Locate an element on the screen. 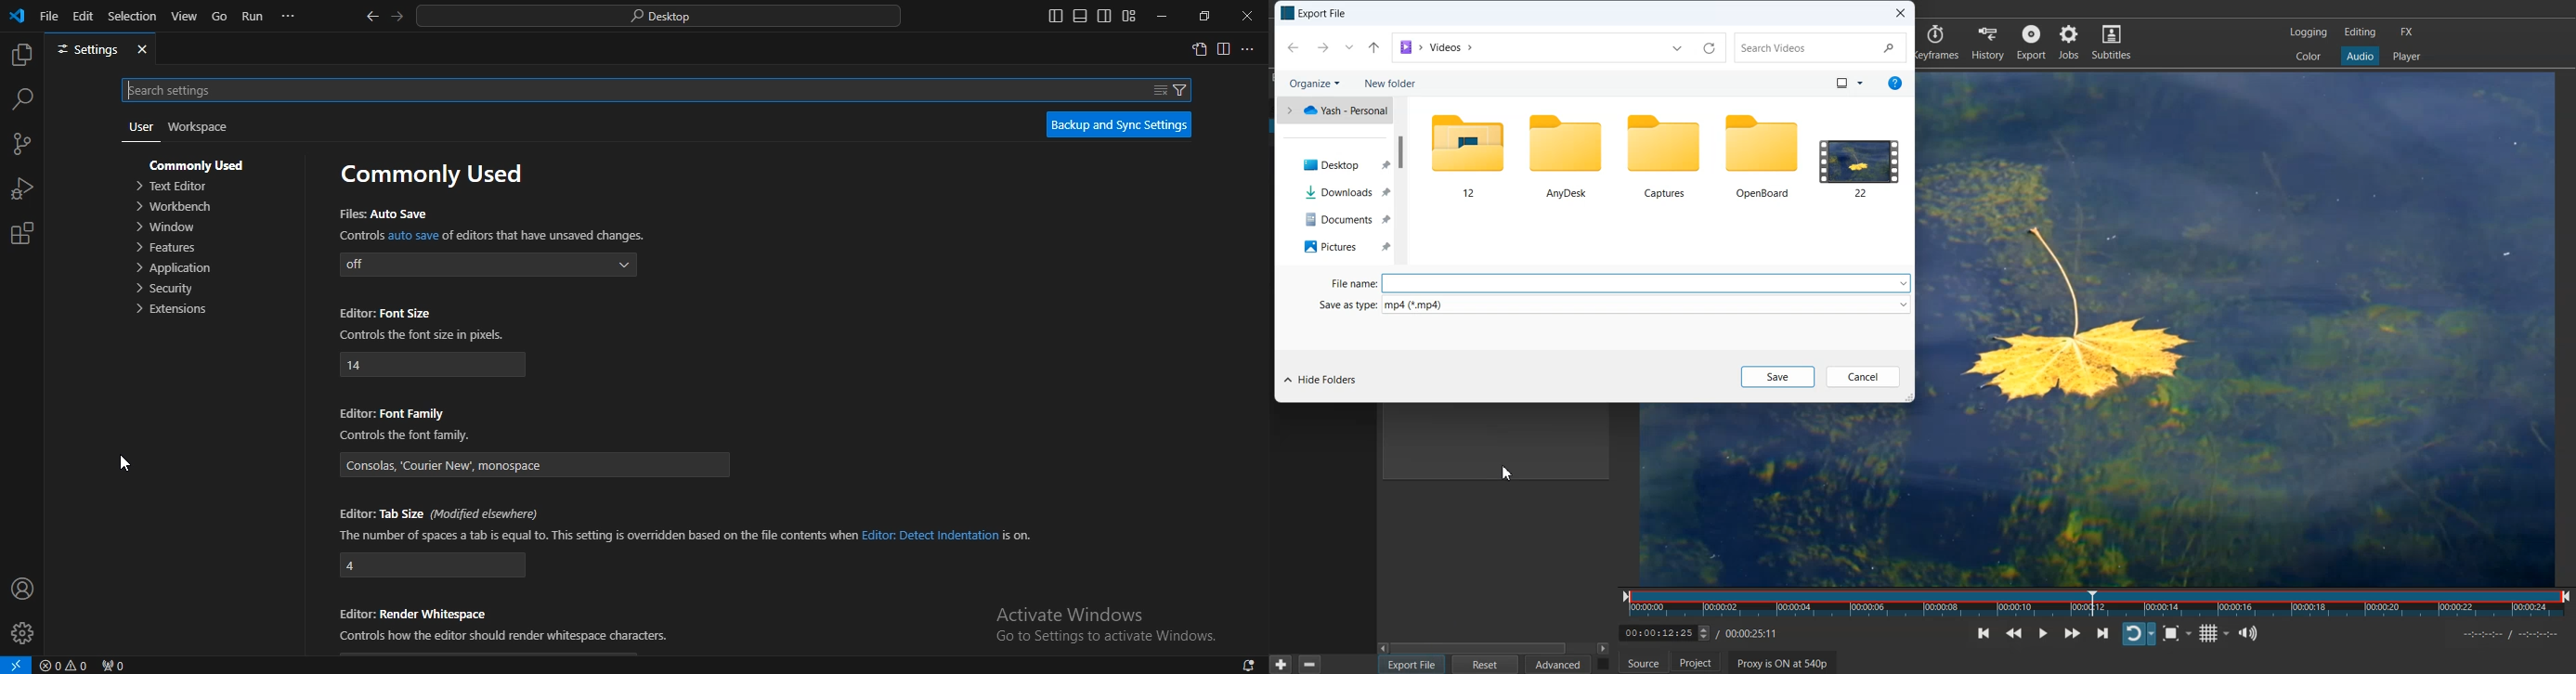  Toggle player looping is located at coordinates (2139, 632).